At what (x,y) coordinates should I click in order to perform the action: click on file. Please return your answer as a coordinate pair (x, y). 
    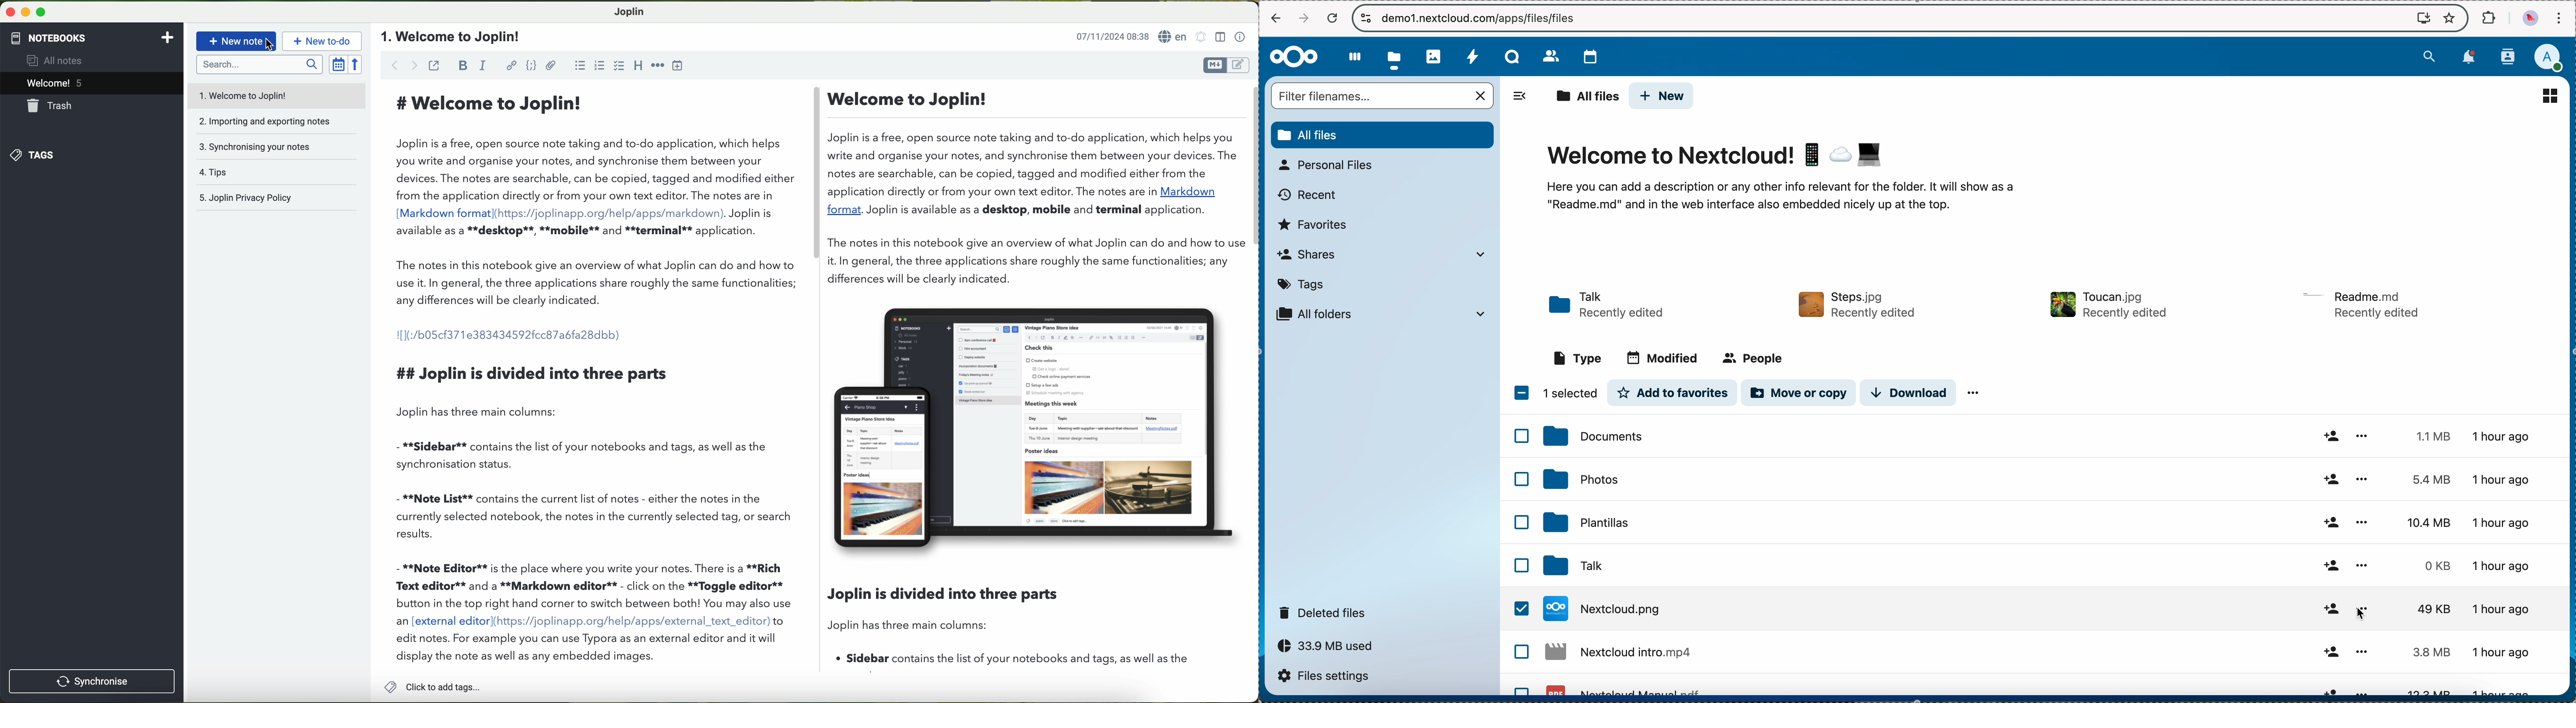
    Looking at the image, I should click on (2108, 305).